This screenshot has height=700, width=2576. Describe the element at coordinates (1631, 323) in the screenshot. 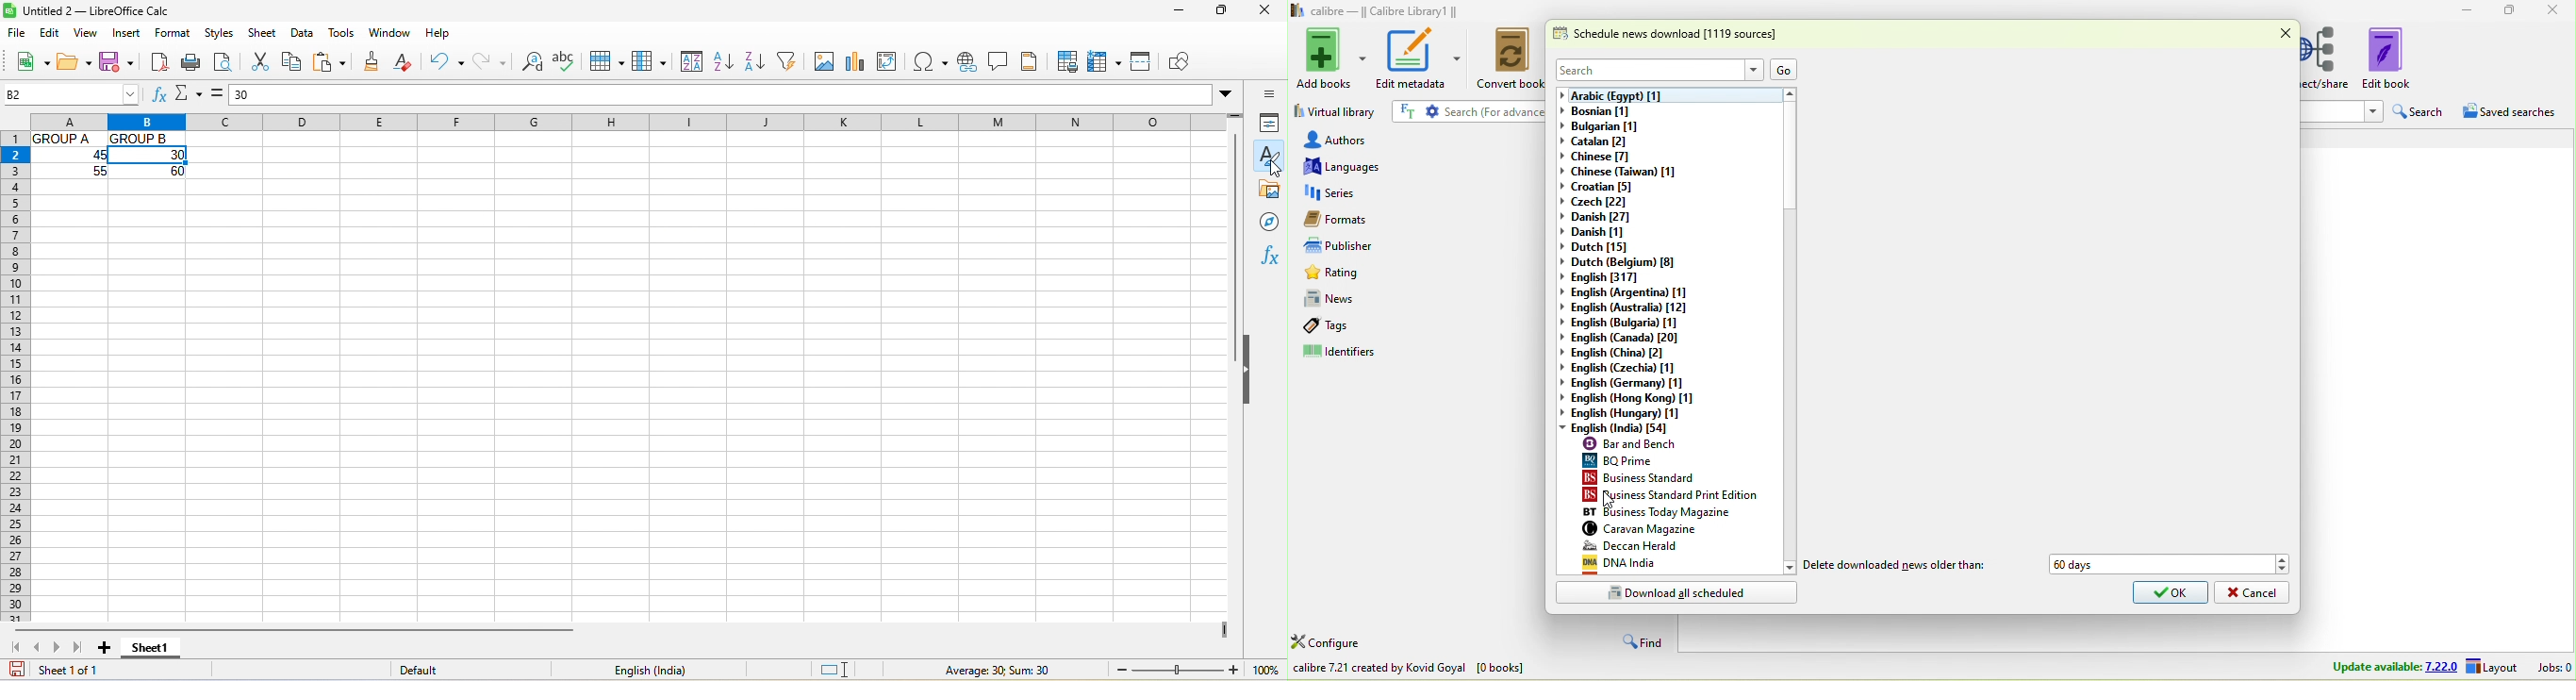

I see `english (bulgaria)[1]` at that location.